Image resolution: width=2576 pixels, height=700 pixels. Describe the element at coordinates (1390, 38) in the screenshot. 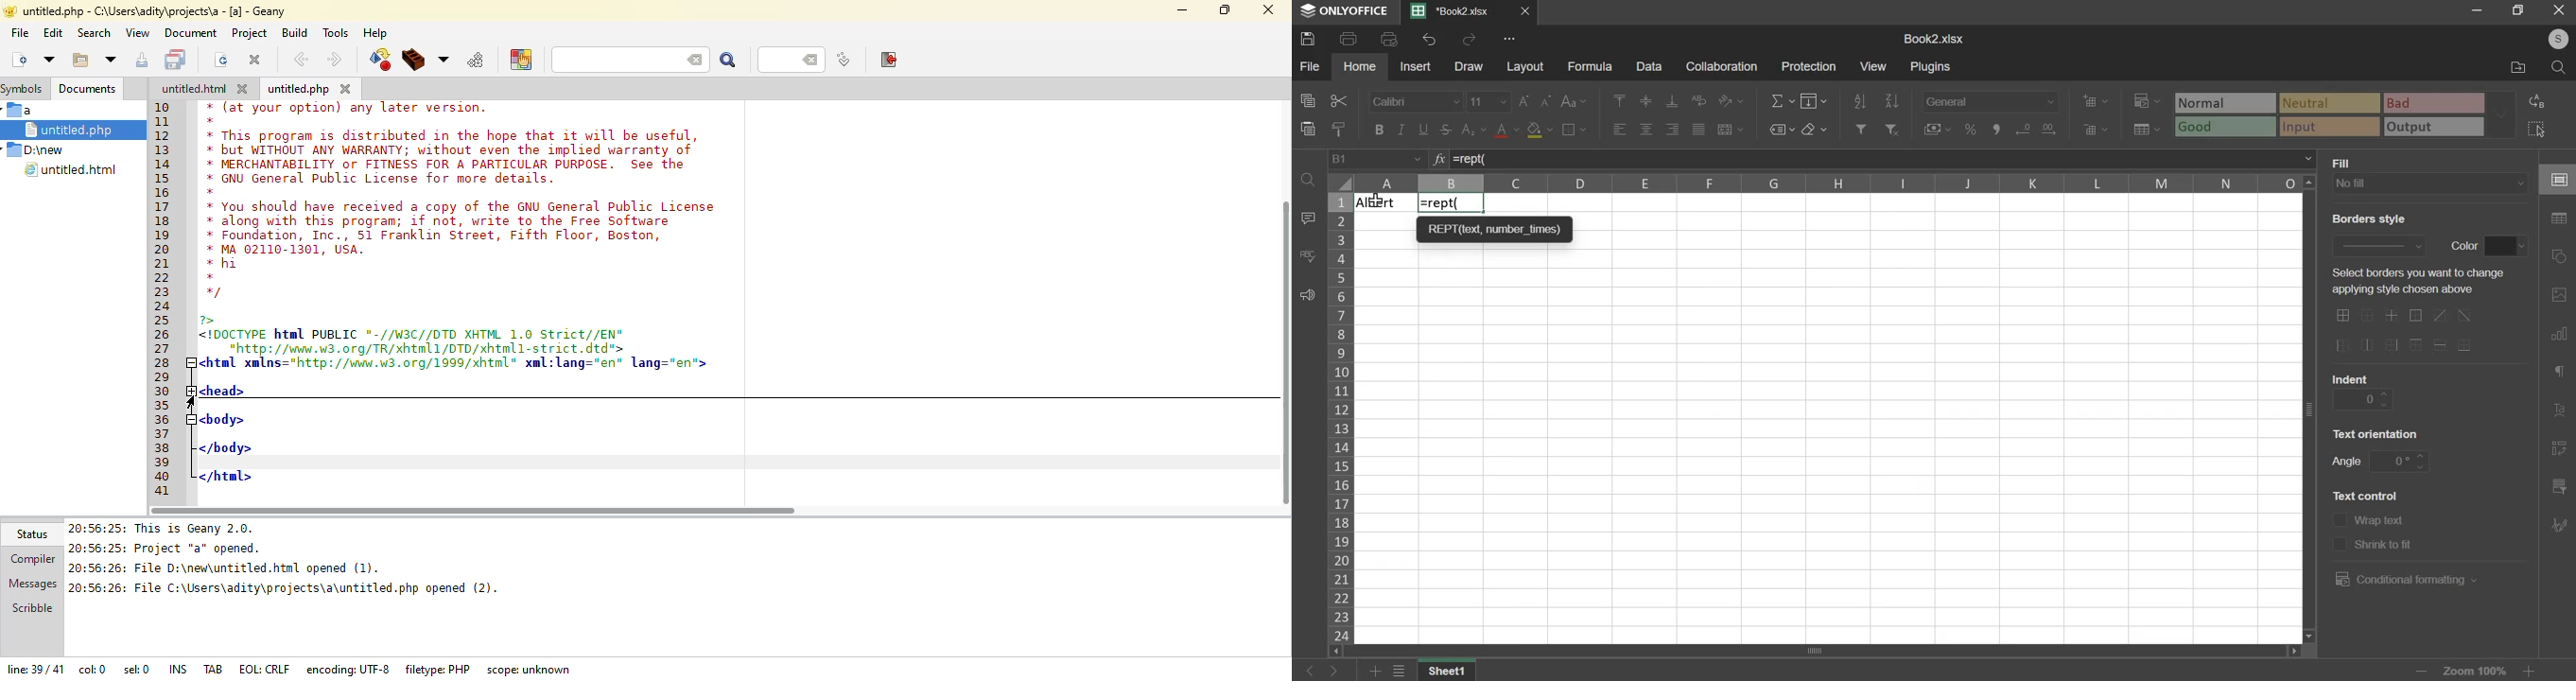

I see `print preview` at that location.